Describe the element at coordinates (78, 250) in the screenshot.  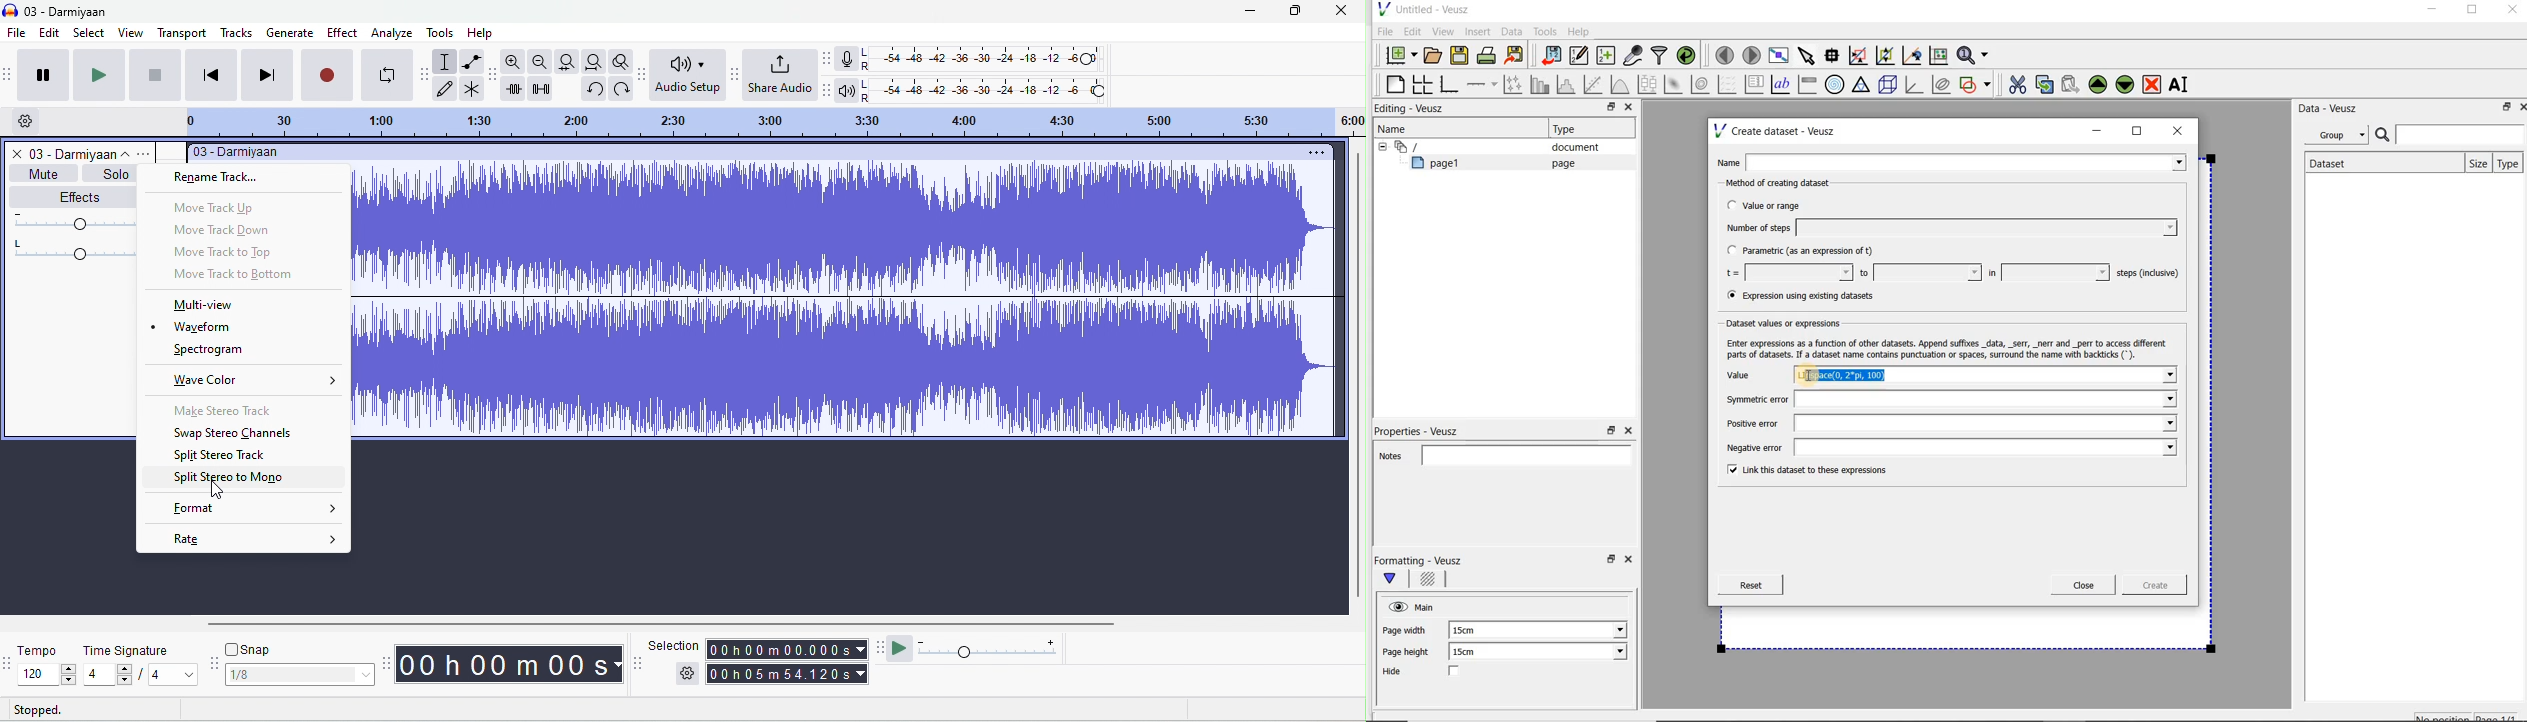
I see `pan` at that location.